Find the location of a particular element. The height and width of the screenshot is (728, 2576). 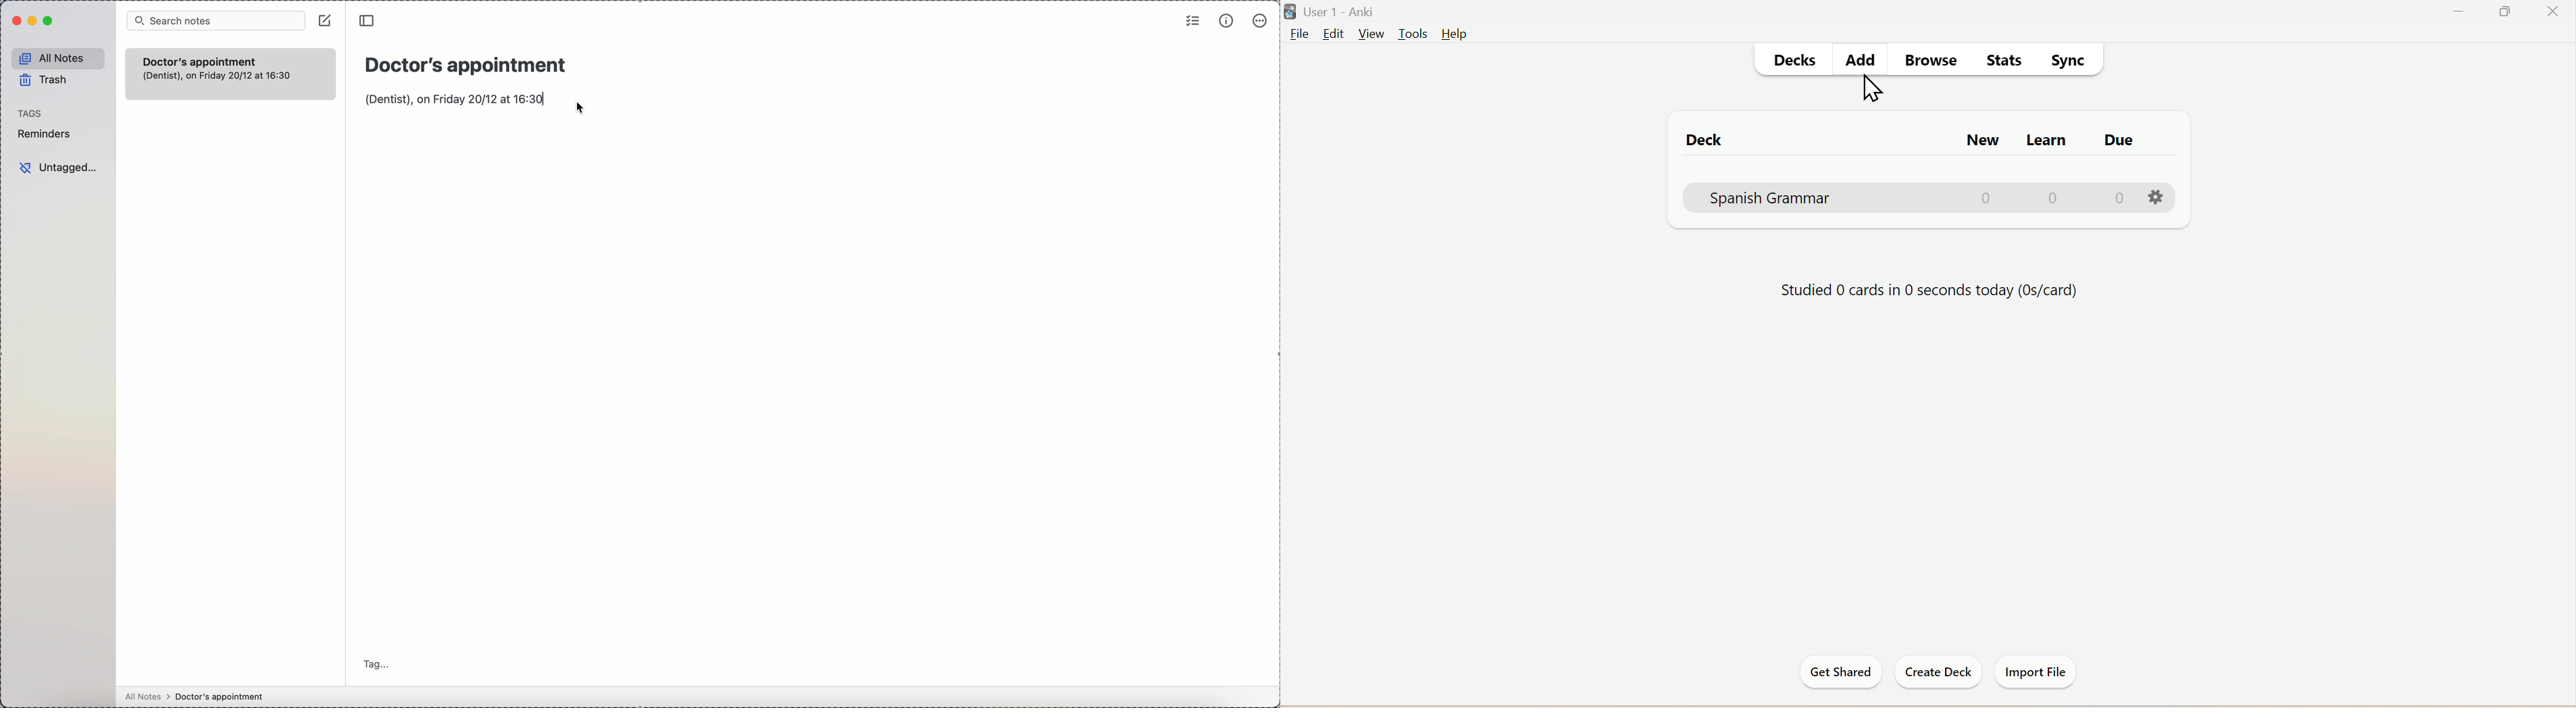

Spanis Grammar is located at coordinates (1940, 198).